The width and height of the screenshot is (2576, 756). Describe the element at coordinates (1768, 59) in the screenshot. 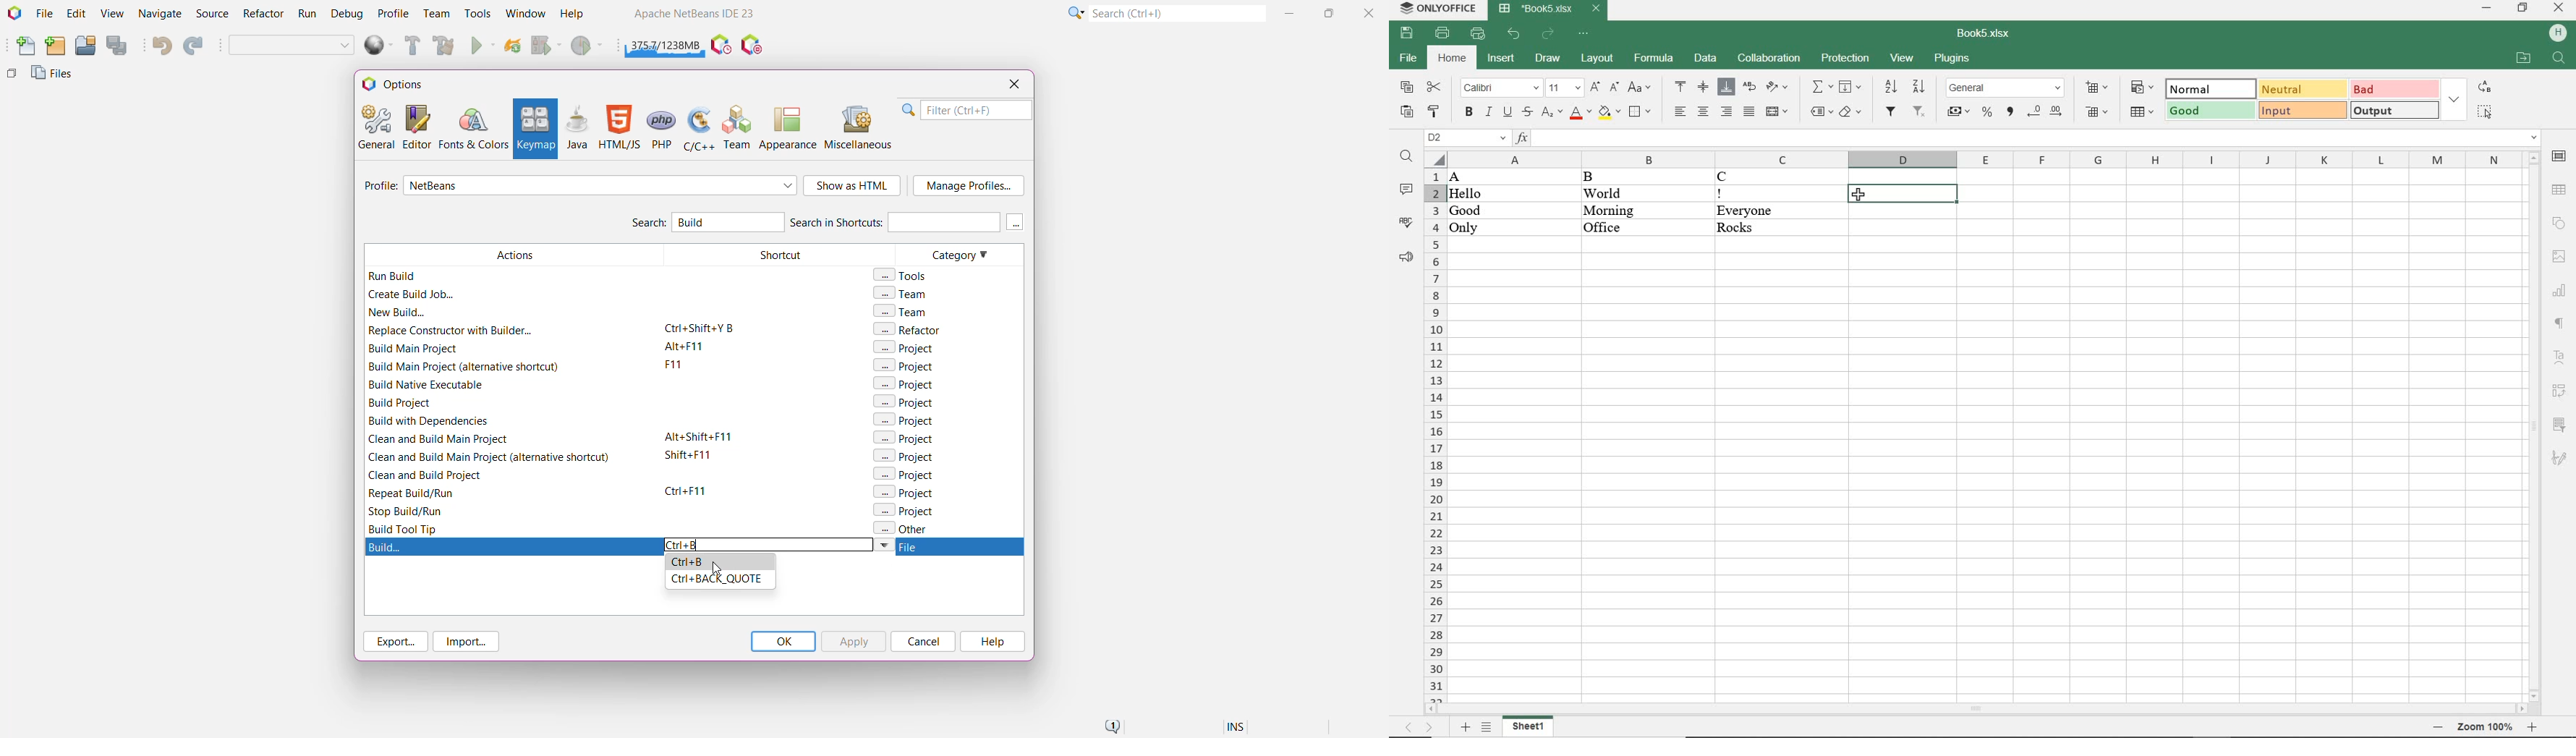

I see `collaboration` at that location.